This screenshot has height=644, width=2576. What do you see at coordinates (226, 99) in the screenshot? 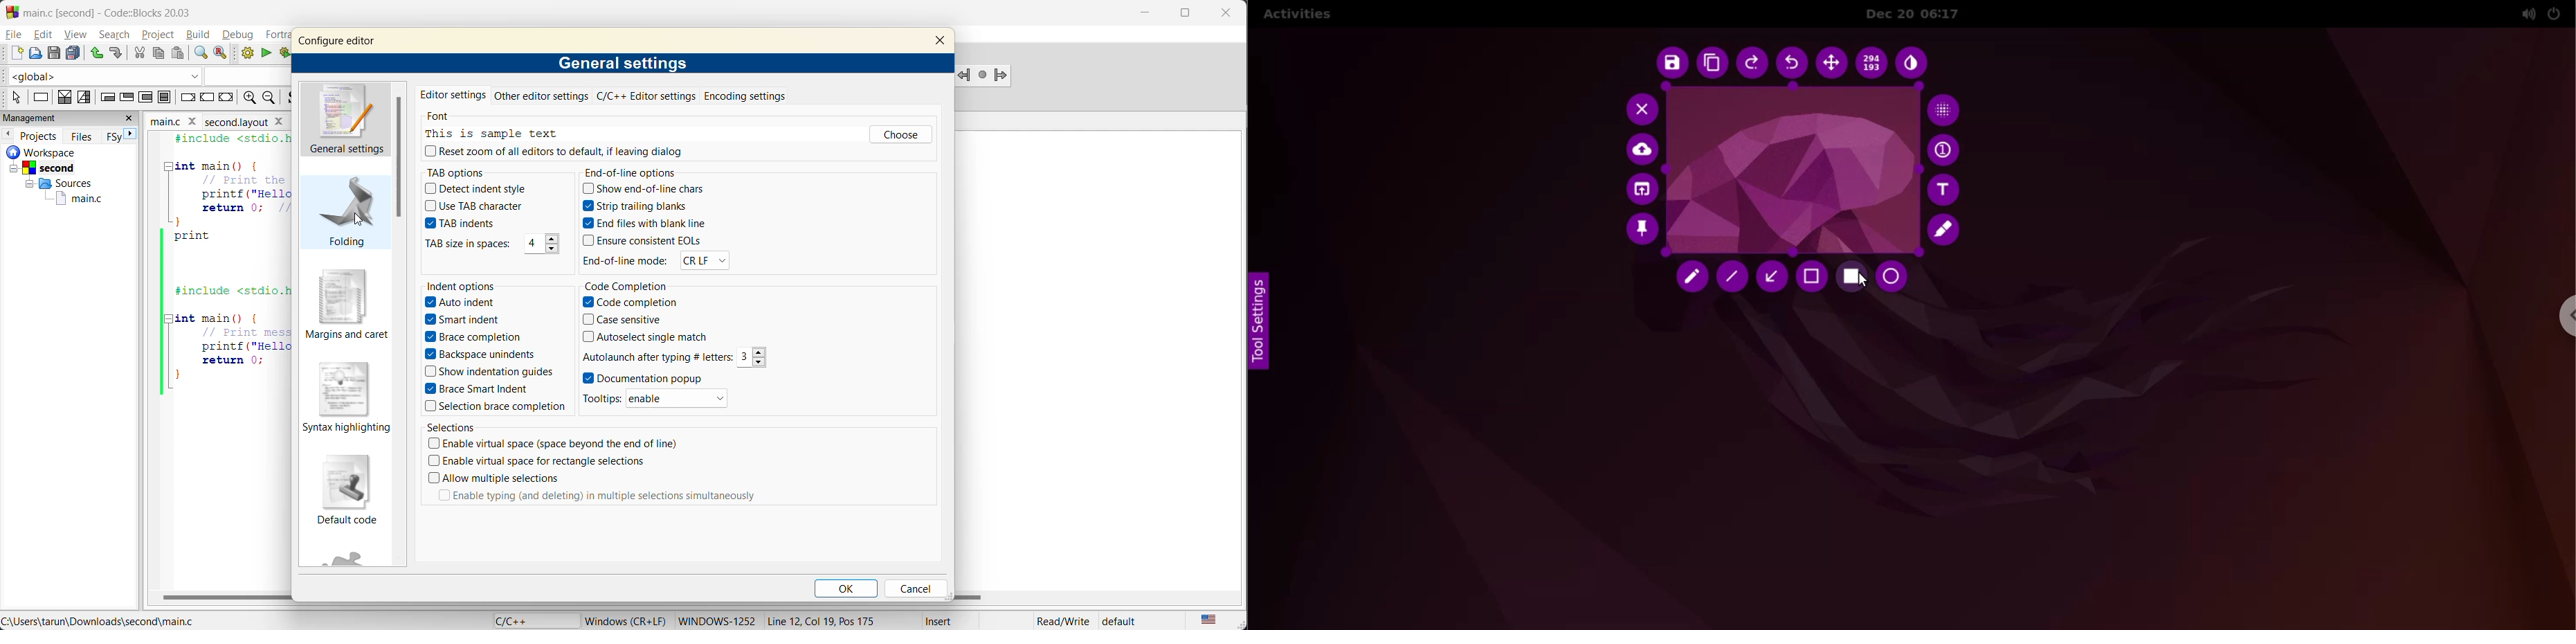
I see `return instruction` at bounding box center [226, 99].